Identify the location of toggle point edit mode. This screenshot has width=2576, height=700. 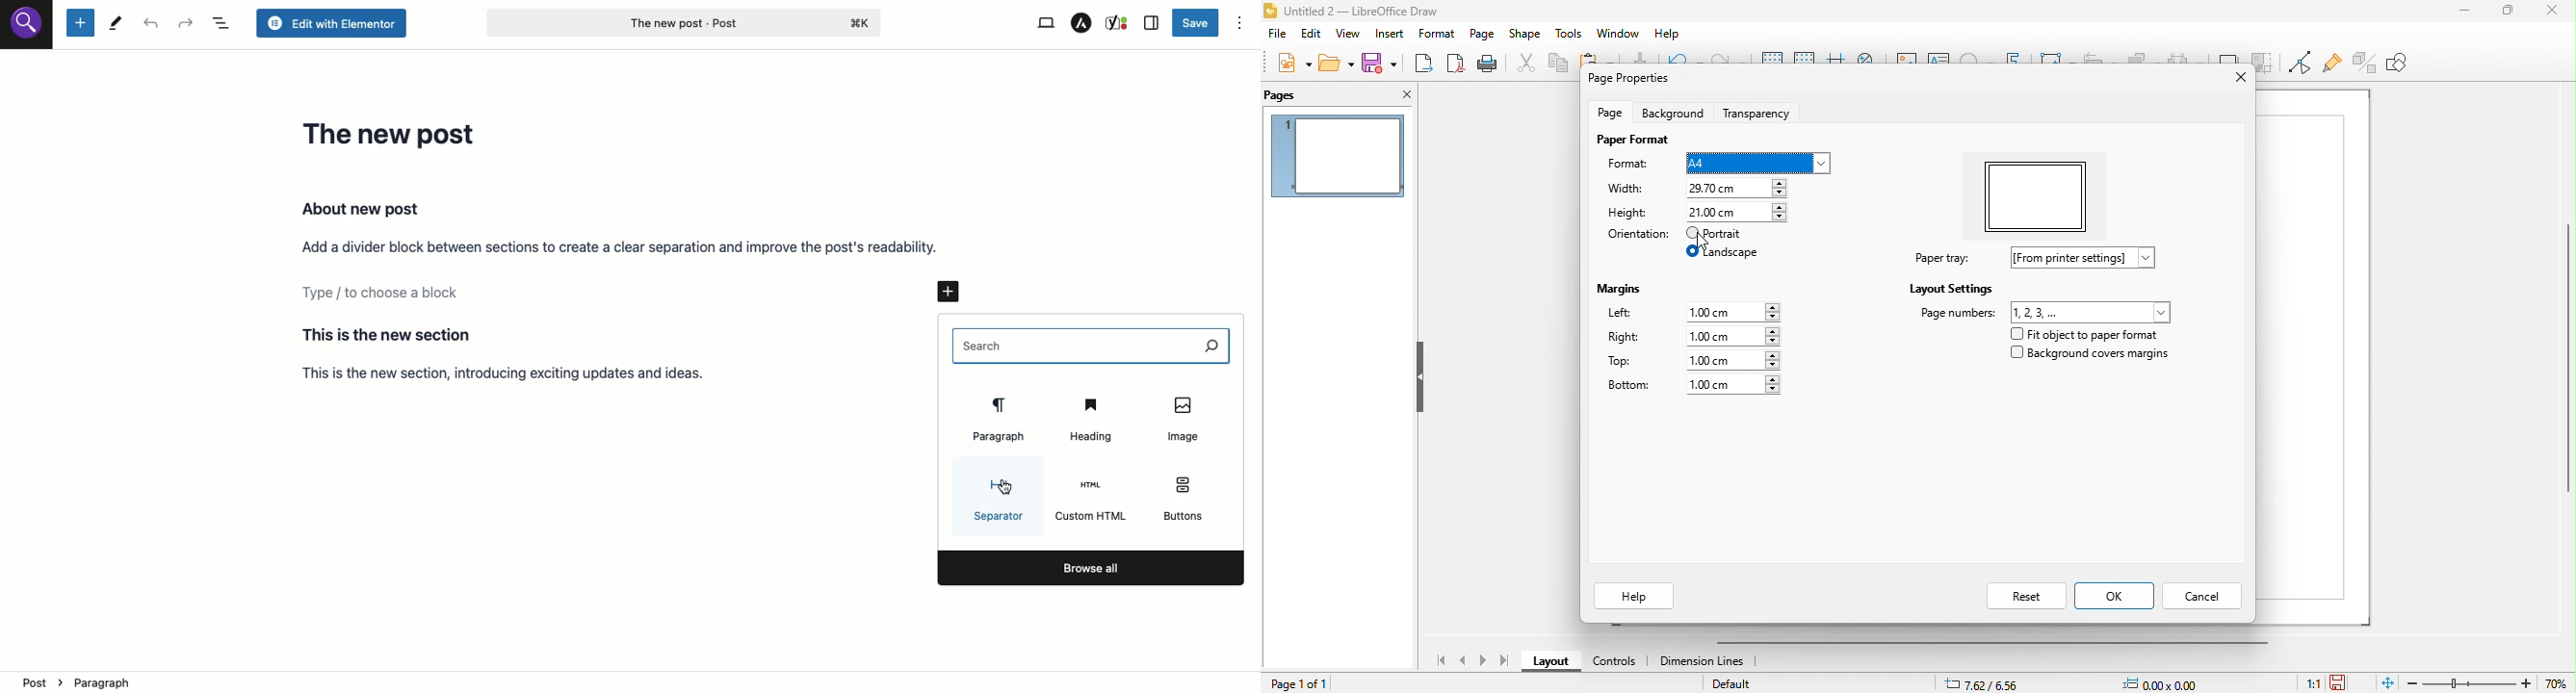
(2298, 63).